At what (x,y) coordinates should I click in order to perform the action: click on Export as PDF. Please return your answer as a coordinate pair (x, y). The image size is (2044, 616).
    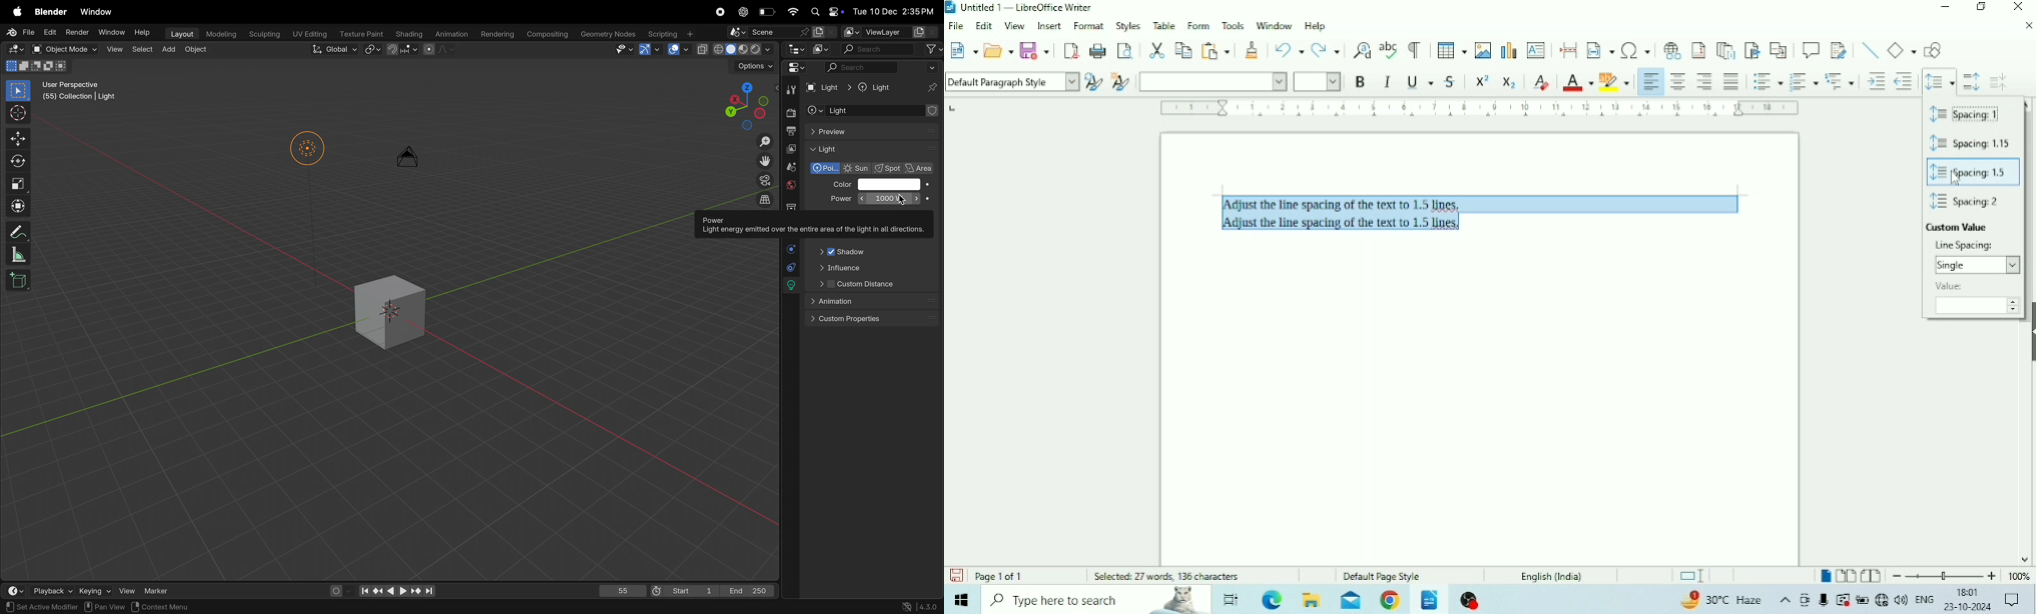
    Looking at the image, I should click on (1070, 51).